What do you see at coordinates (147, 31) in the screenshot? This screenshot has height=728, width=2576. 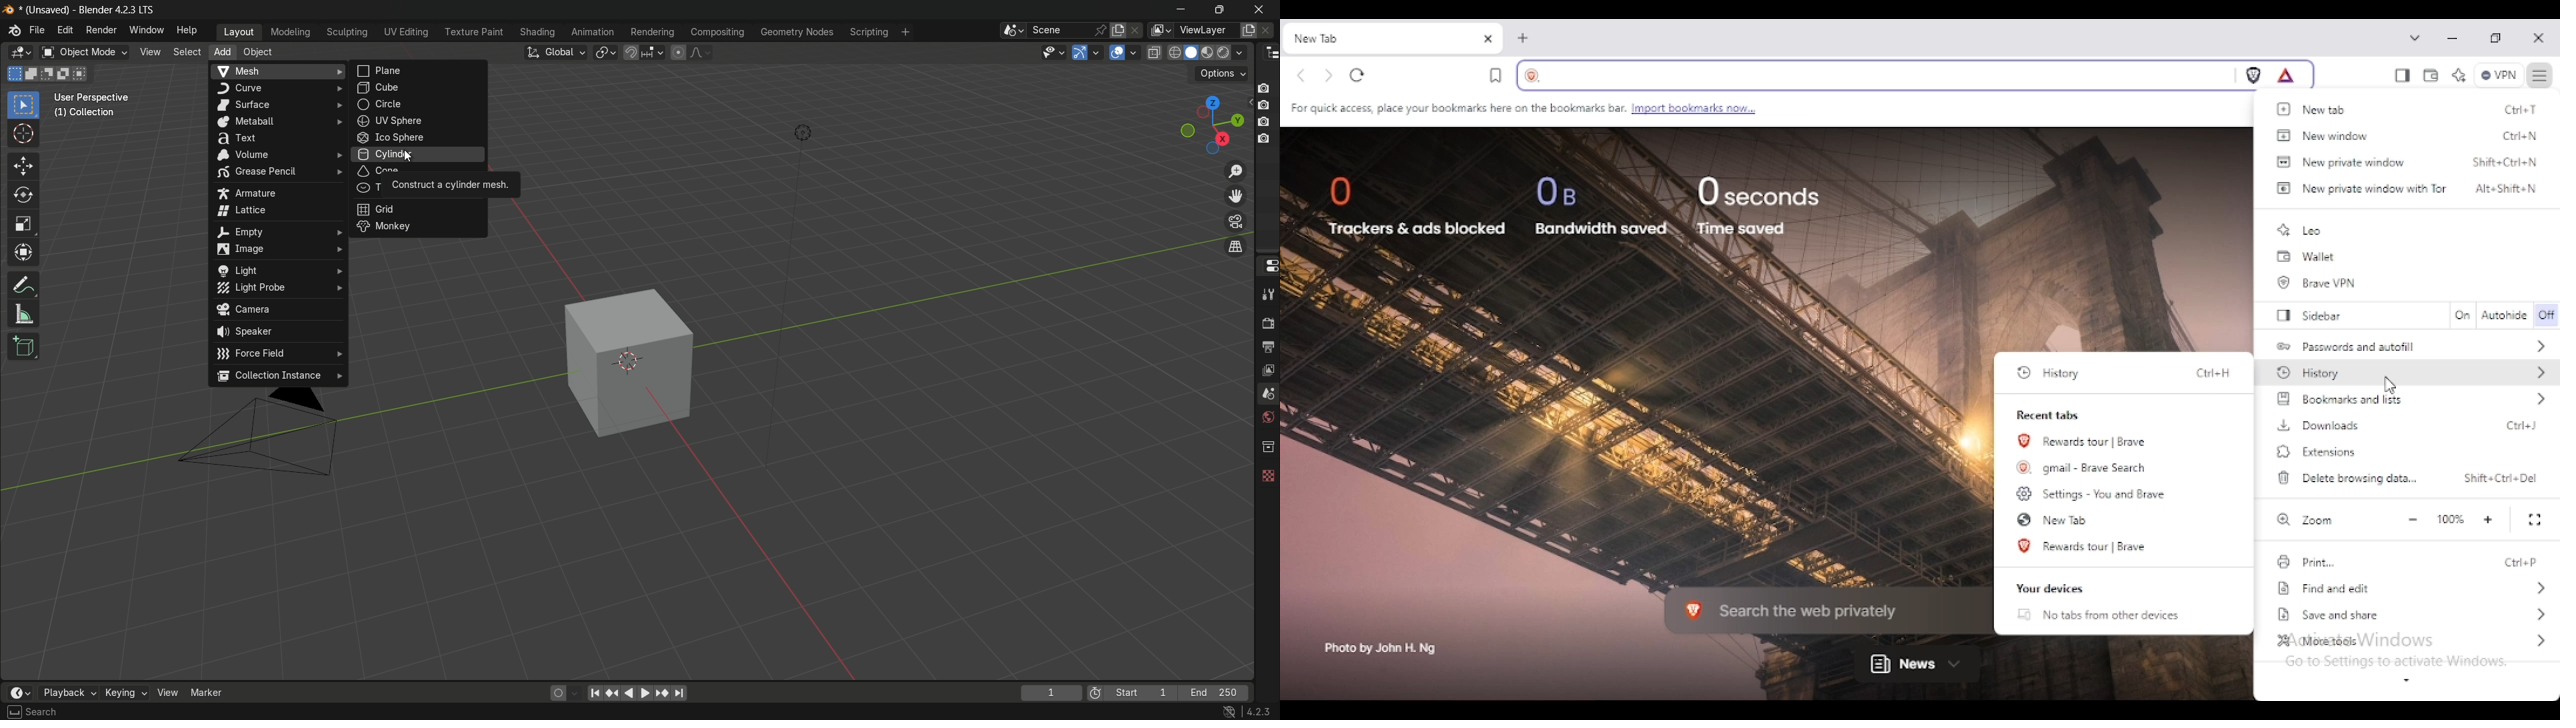 I see `window menu` at bounding box center [147, 31].